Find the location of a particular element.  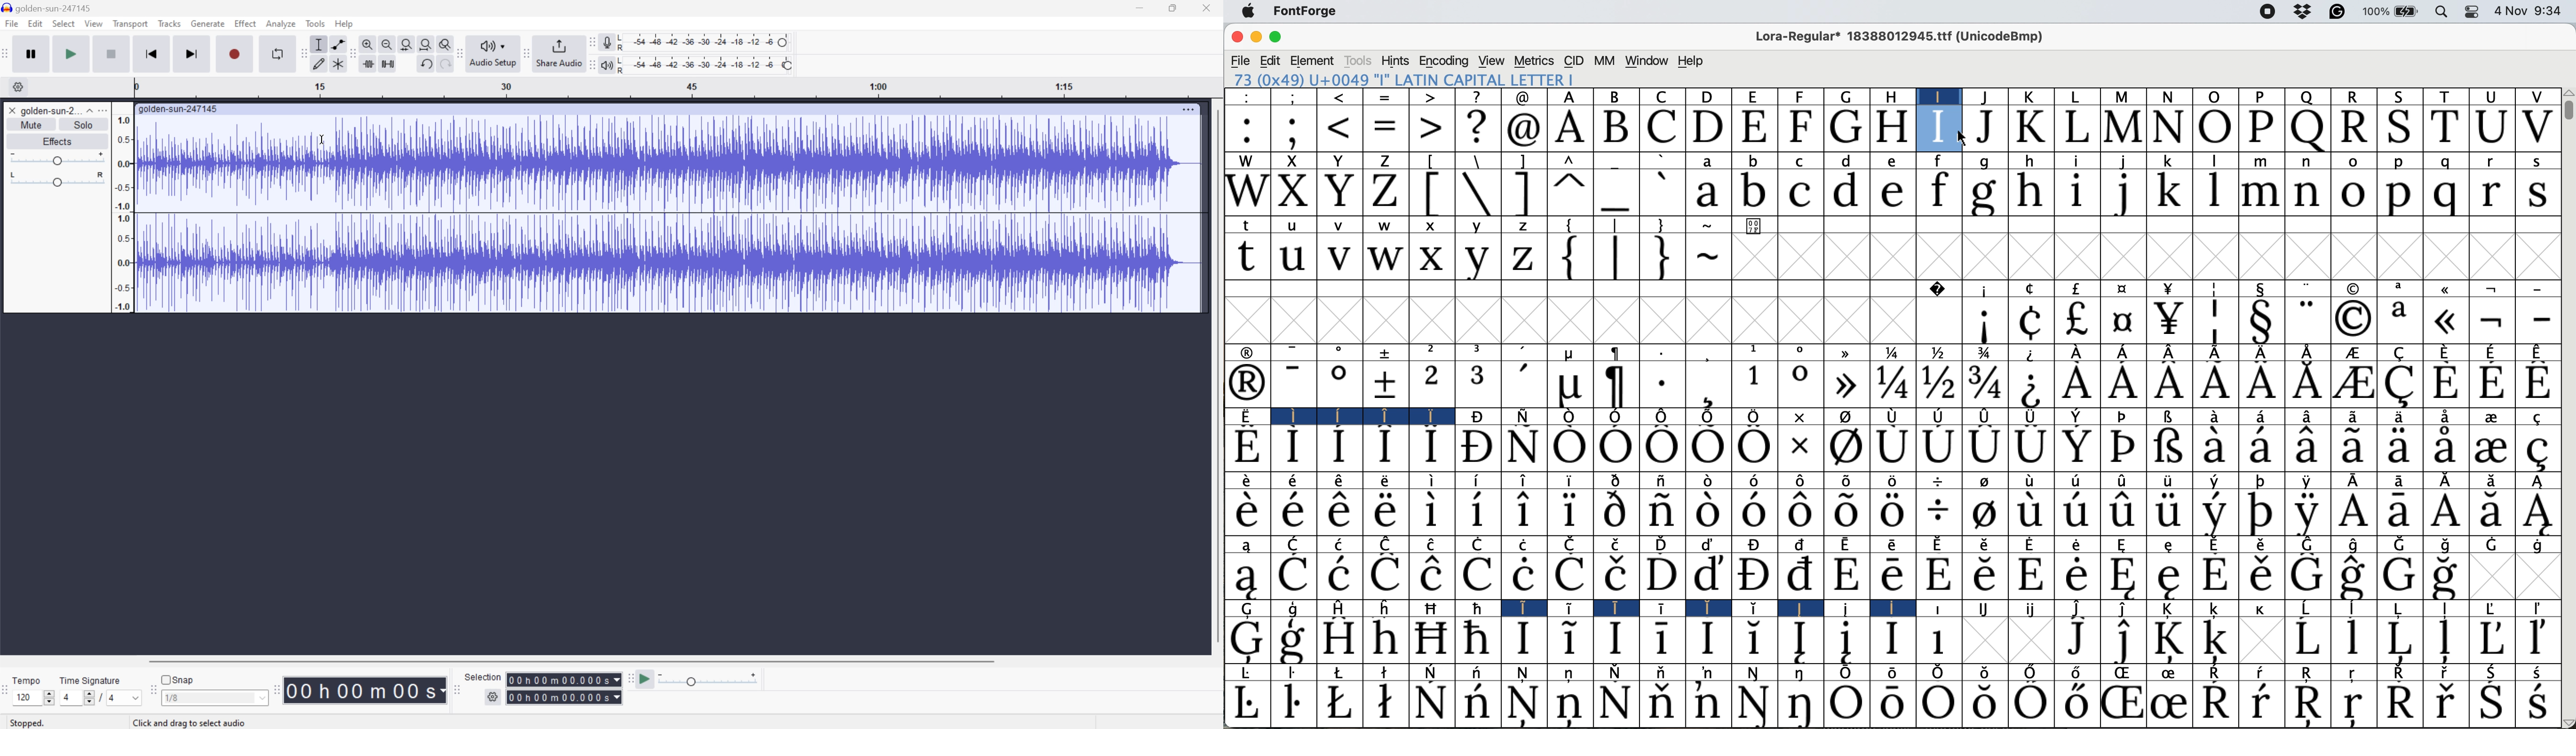

Symbol is located at coordinates (2540, 545).